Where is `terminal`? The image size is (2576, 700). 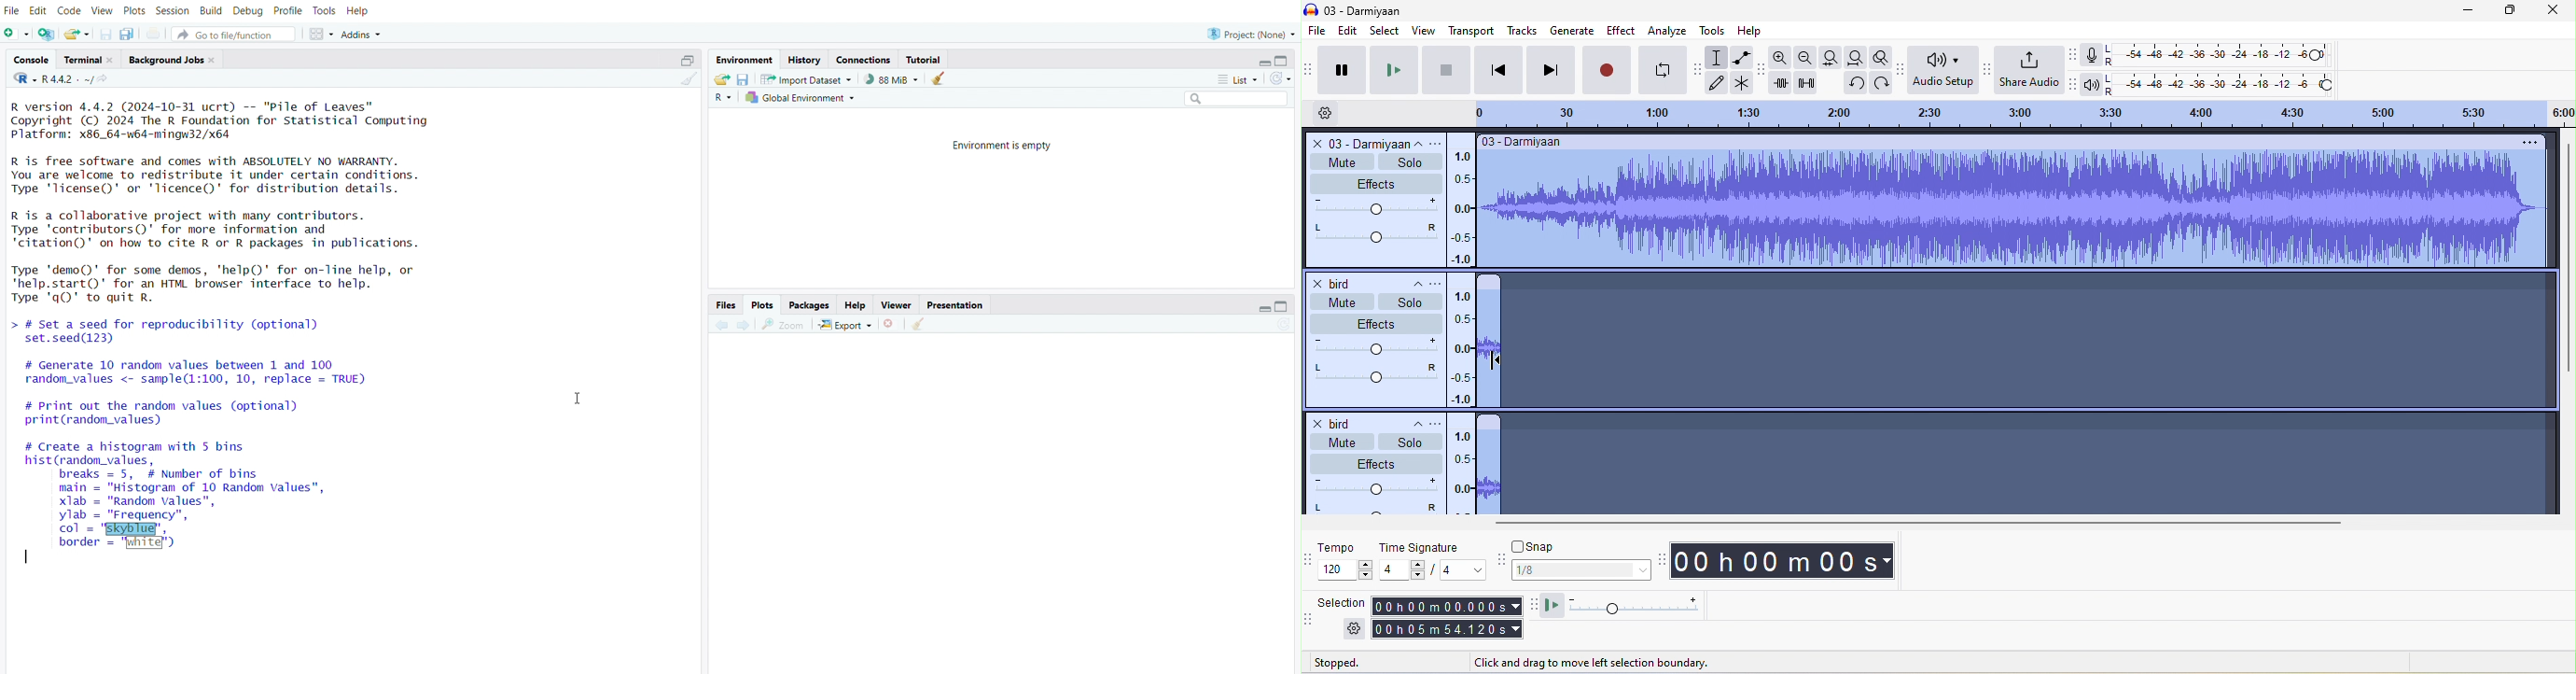 terminal is located at coordinates (79, 58).